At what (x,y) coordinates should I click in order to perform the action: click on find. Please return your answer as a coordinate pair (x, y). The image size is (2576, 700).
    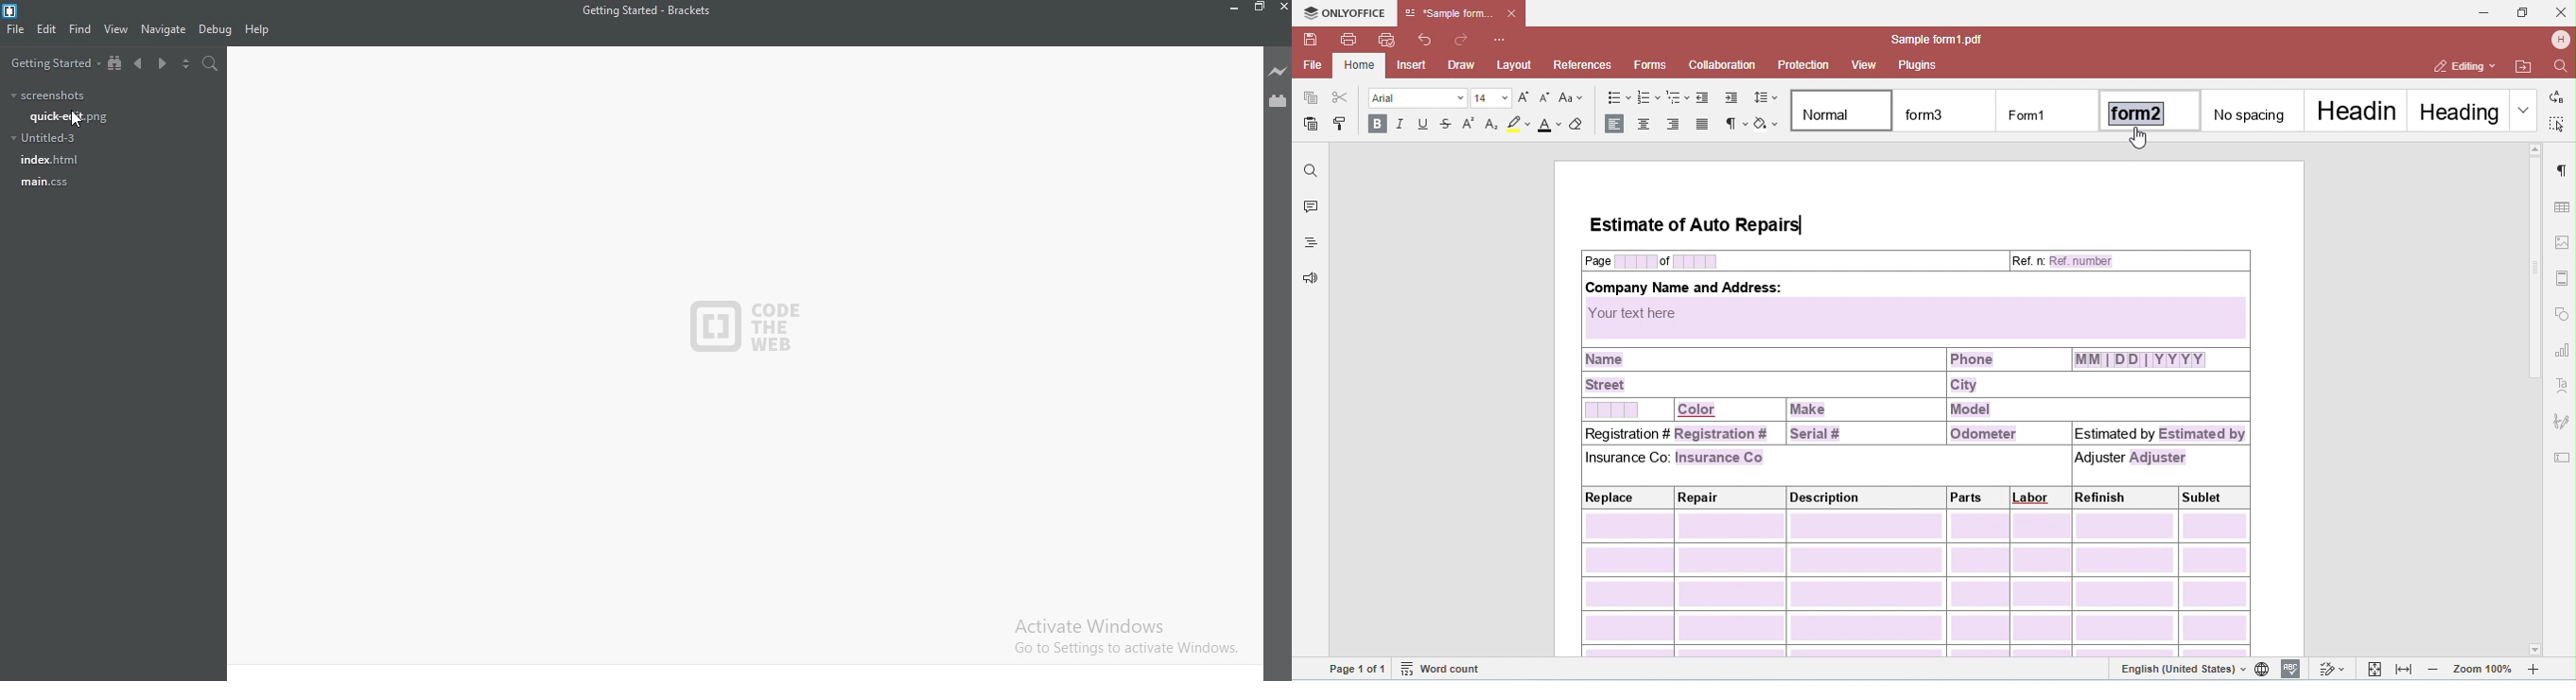
    Looking at the image, I should click on (78, 29).